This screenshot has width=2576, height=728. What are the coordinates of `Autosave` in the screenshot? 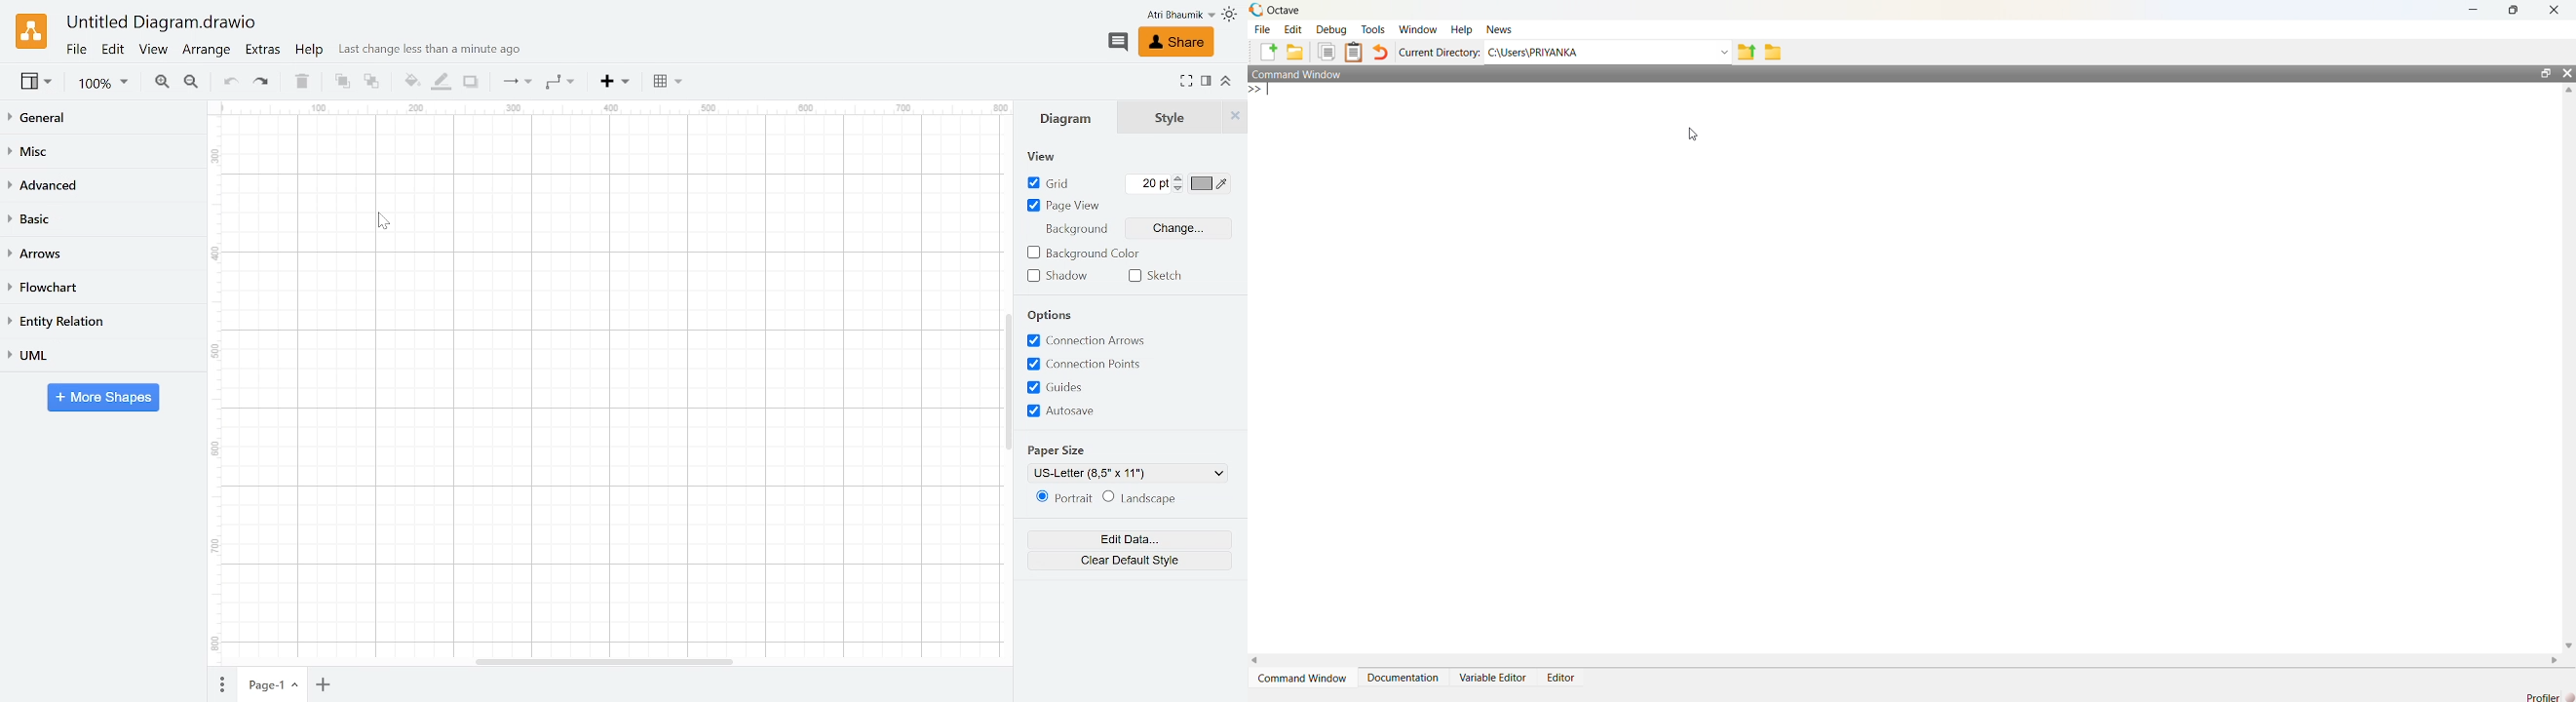 It's located at (1096, 410).